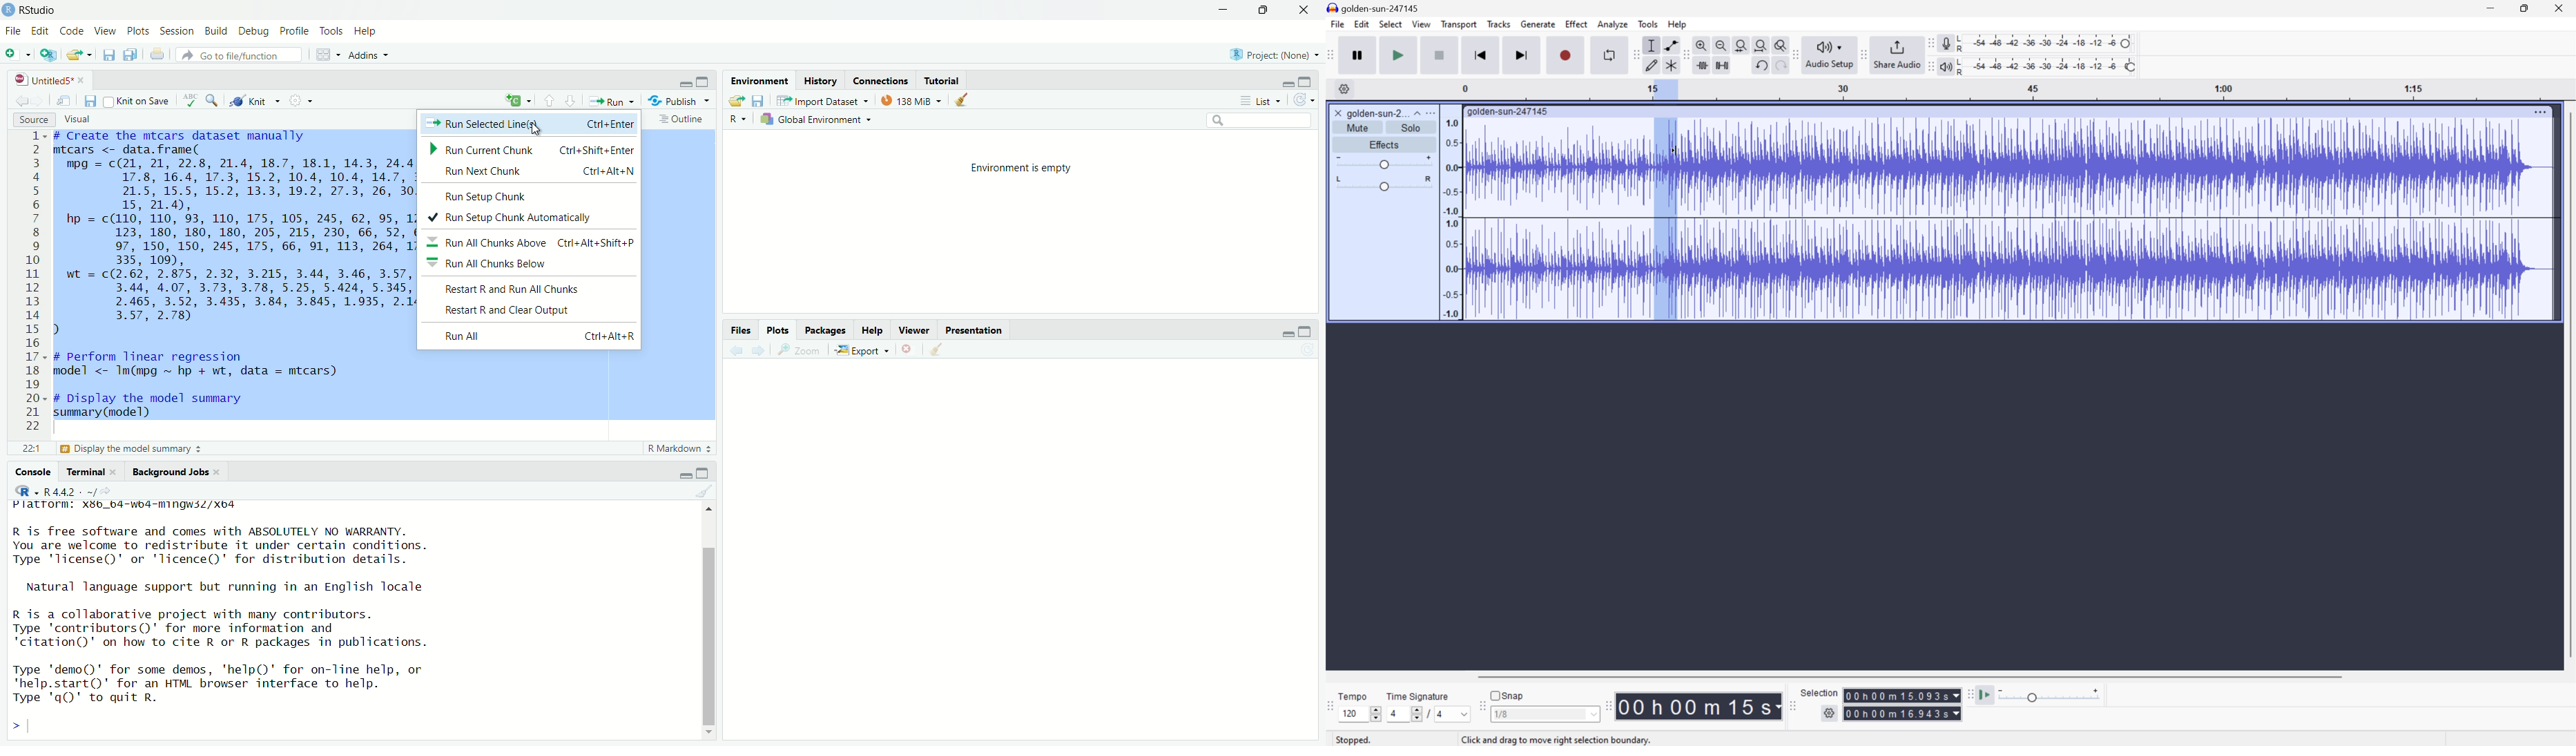 The image size is (2576, 756). I want to click on go to next section, so click(571, 100).